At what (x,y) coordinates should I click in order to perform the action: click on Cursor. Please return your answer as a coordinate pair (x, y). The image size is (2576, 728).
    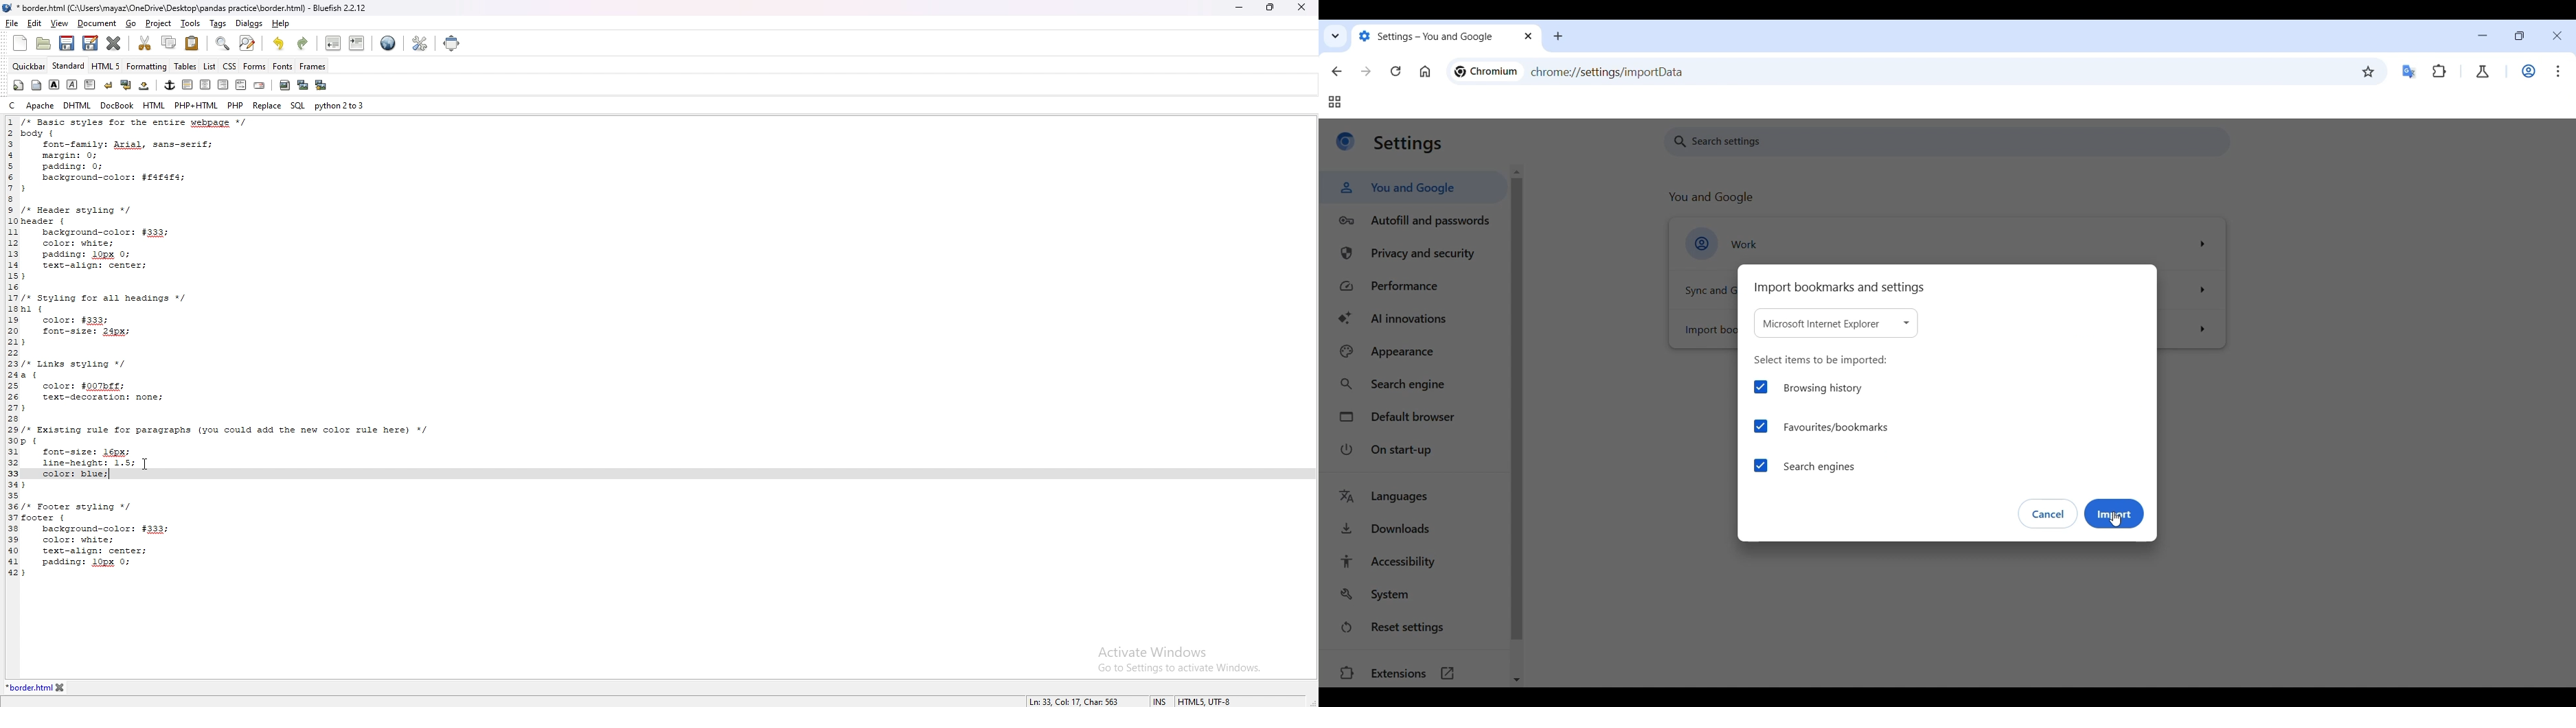
    Looking at the image, I should click on (145, 465).